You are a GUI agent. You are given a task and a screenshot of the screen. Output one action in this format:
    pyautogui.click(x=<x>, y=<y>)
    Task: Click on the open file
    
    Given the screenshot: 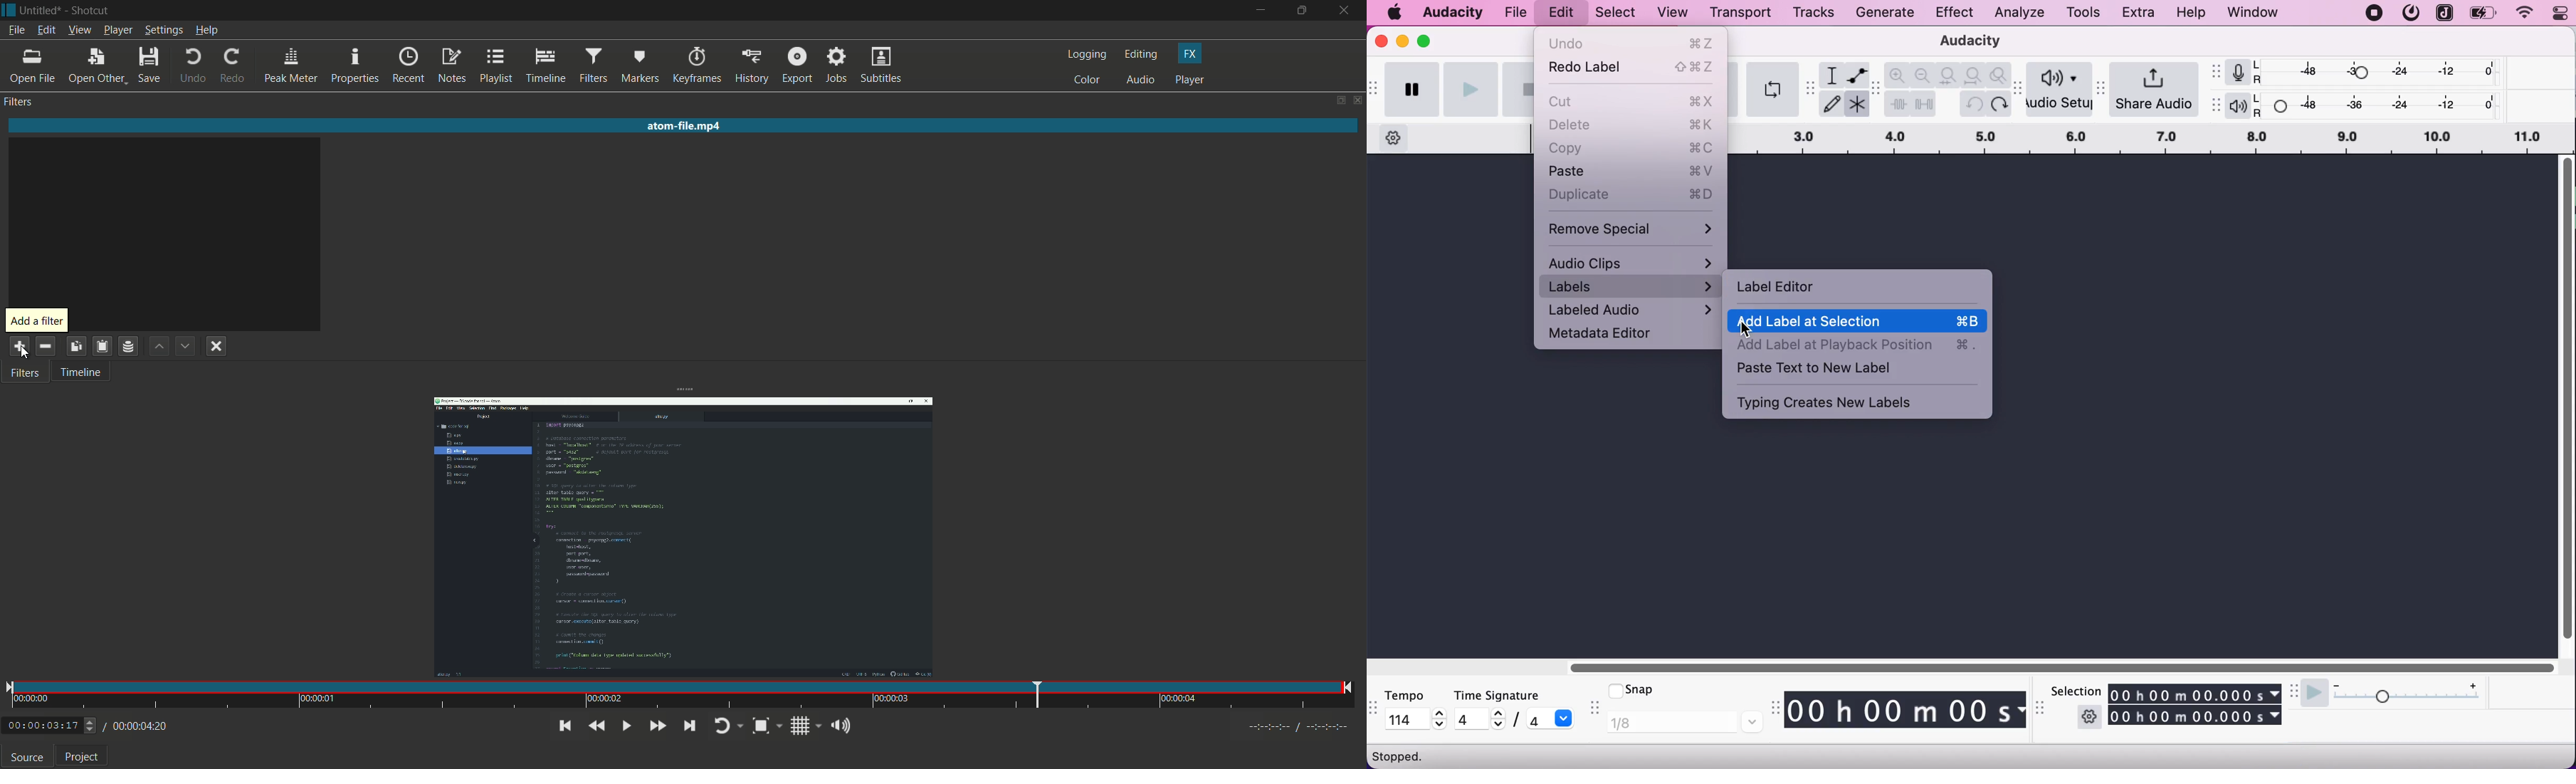 What is the action you would take?
    pyautogui.click(x=33, y=66)
    